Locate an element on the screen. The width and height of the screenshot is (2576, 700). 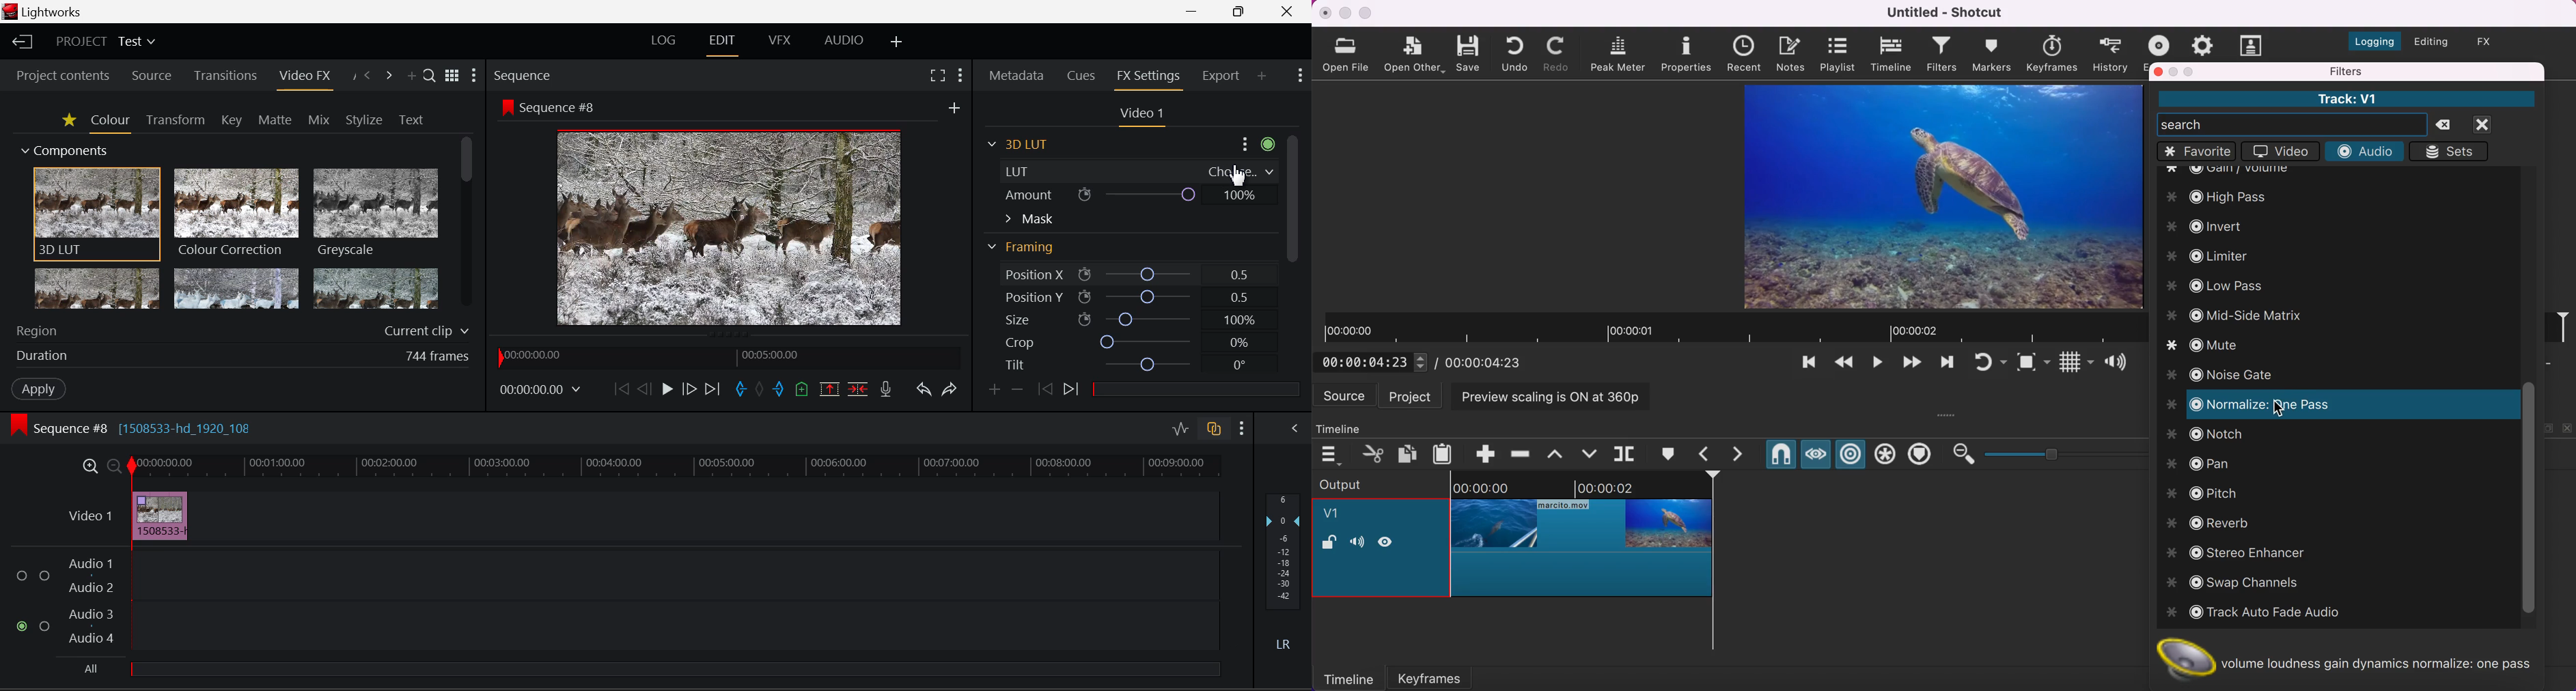
Text is located at coordinates (410, 120).